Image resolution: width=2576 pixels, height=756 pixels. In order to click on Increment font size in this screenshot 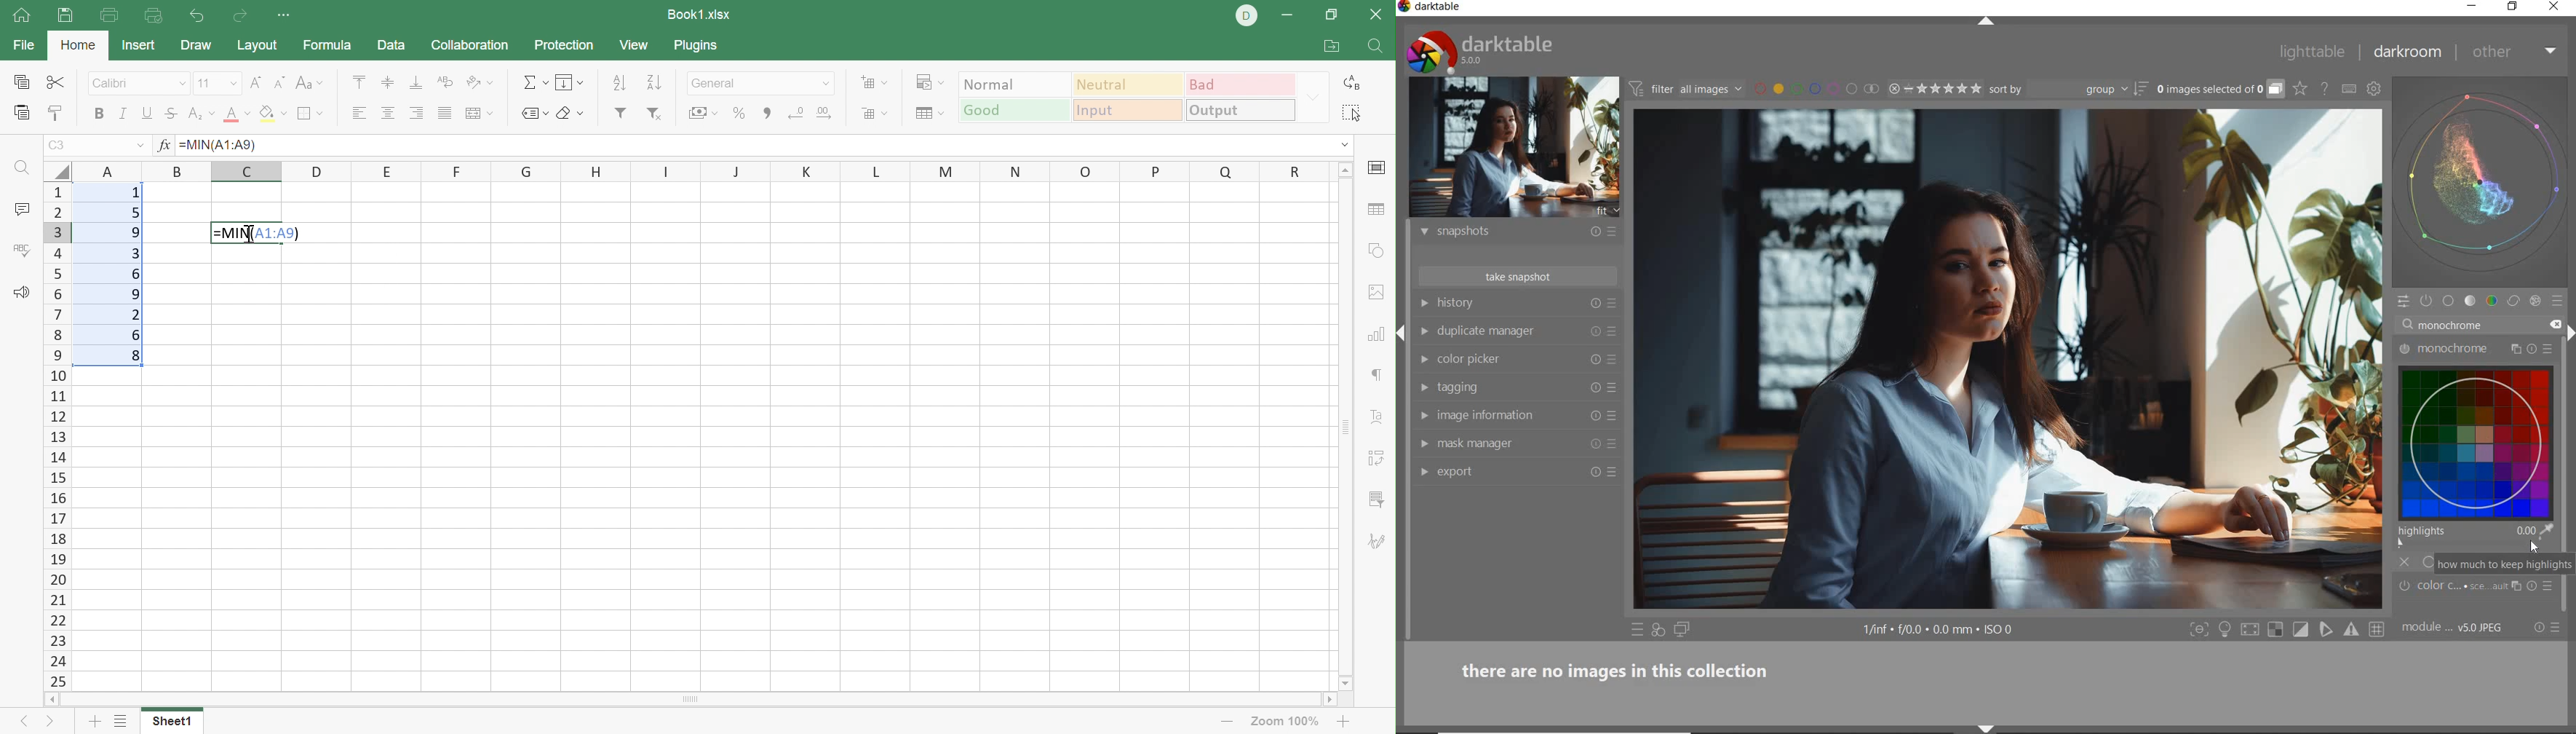, I will do `click(255, 83)`.